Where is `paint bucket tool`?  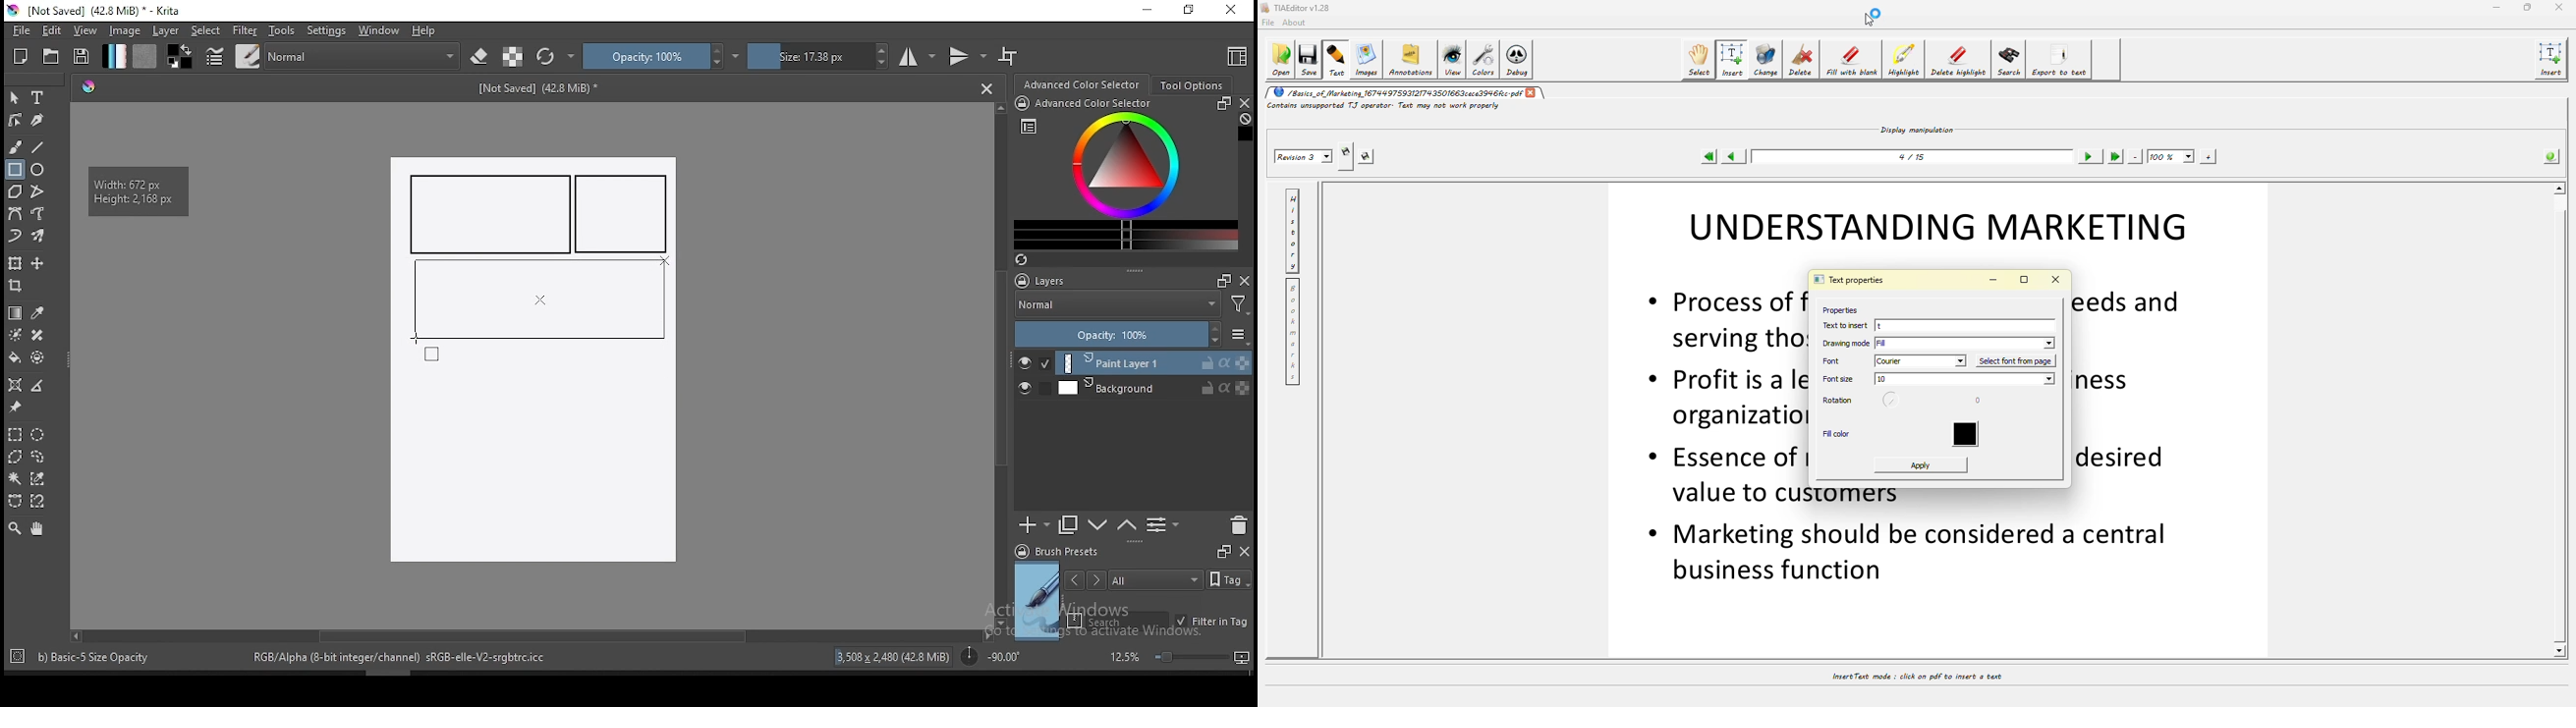
paint bucket tool is located at coordinates (15, 357).